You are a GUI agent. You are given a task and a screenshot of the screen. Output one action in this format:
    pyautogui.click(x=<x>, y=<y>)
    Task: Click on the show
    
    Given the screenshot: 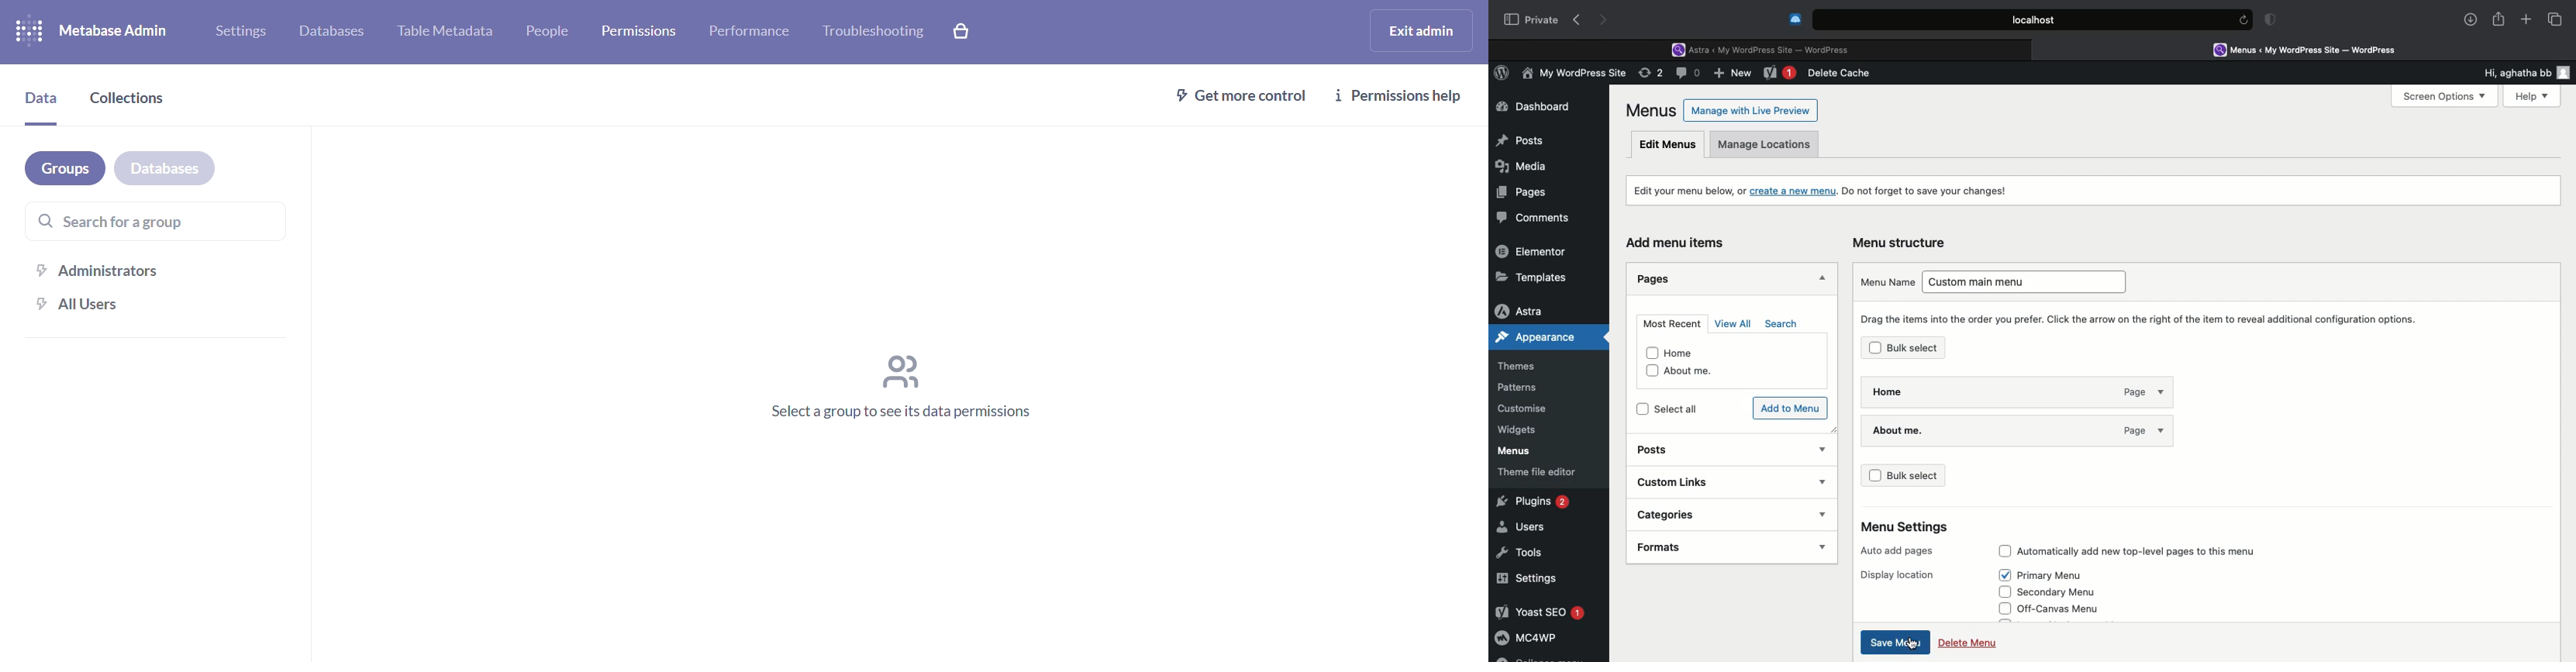 What is the action you would take?
    pyautogui.click(x=1826, y=484)
    